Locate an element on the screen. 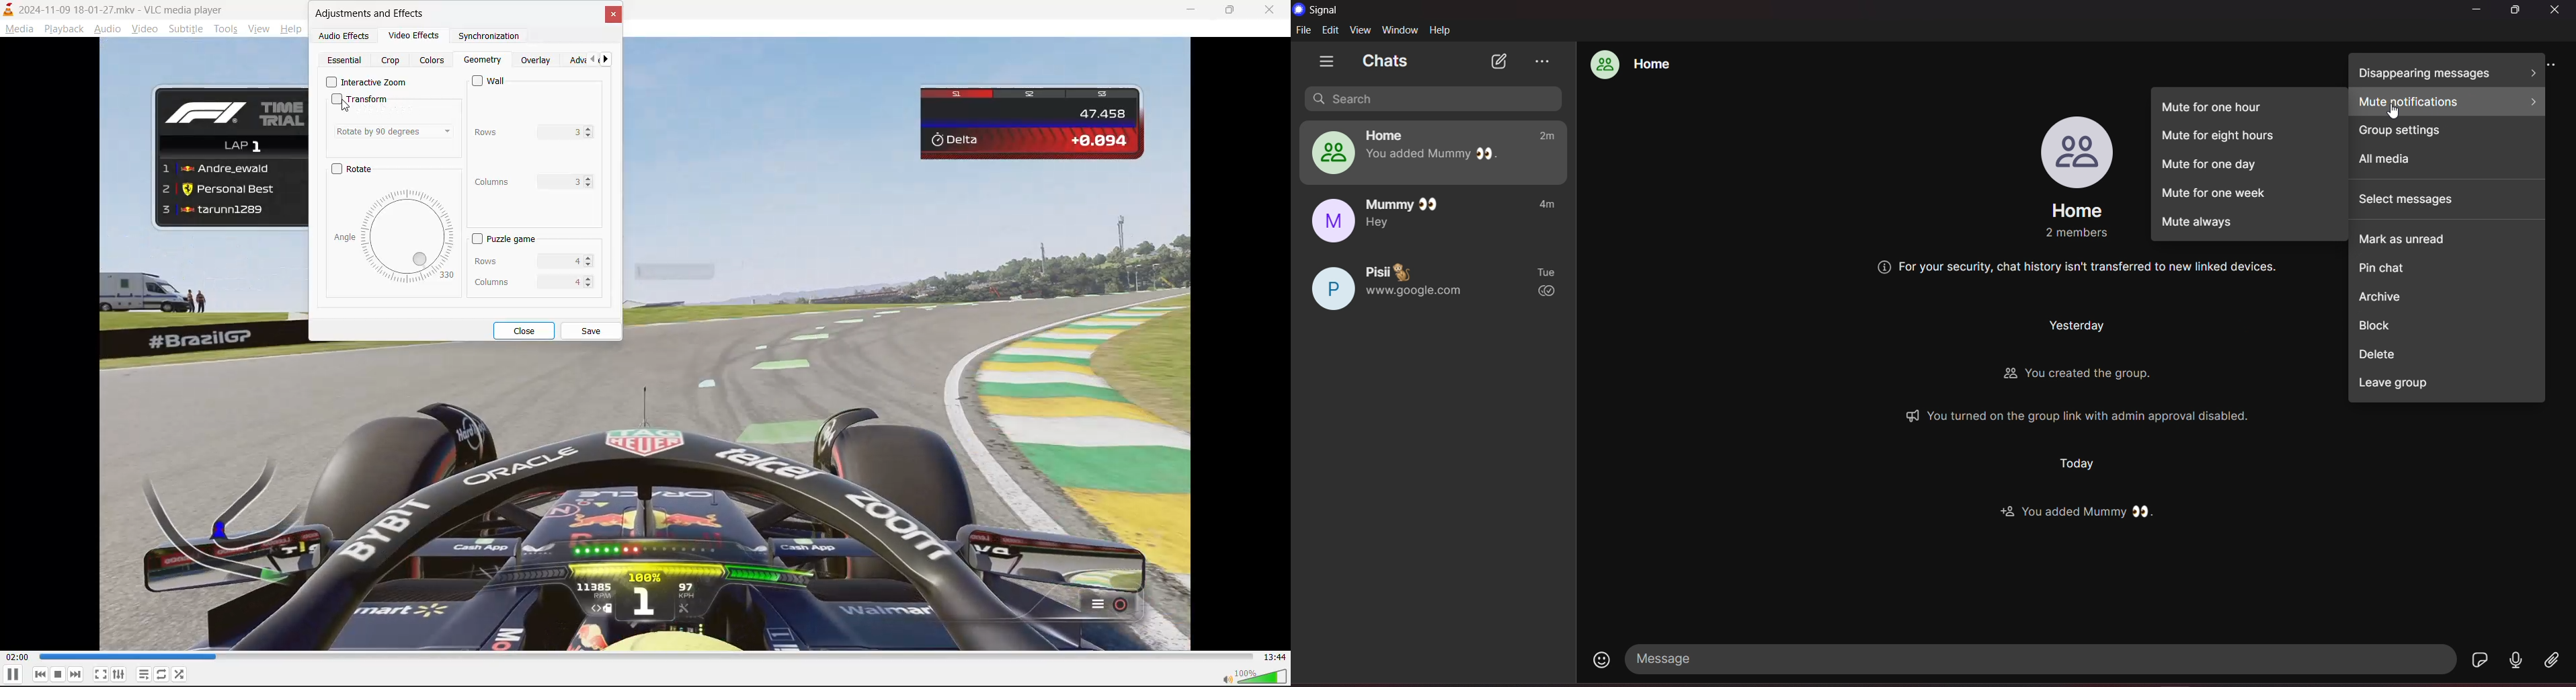 The image size is (2576, 700). Increase is located at coordinates (588, 278).